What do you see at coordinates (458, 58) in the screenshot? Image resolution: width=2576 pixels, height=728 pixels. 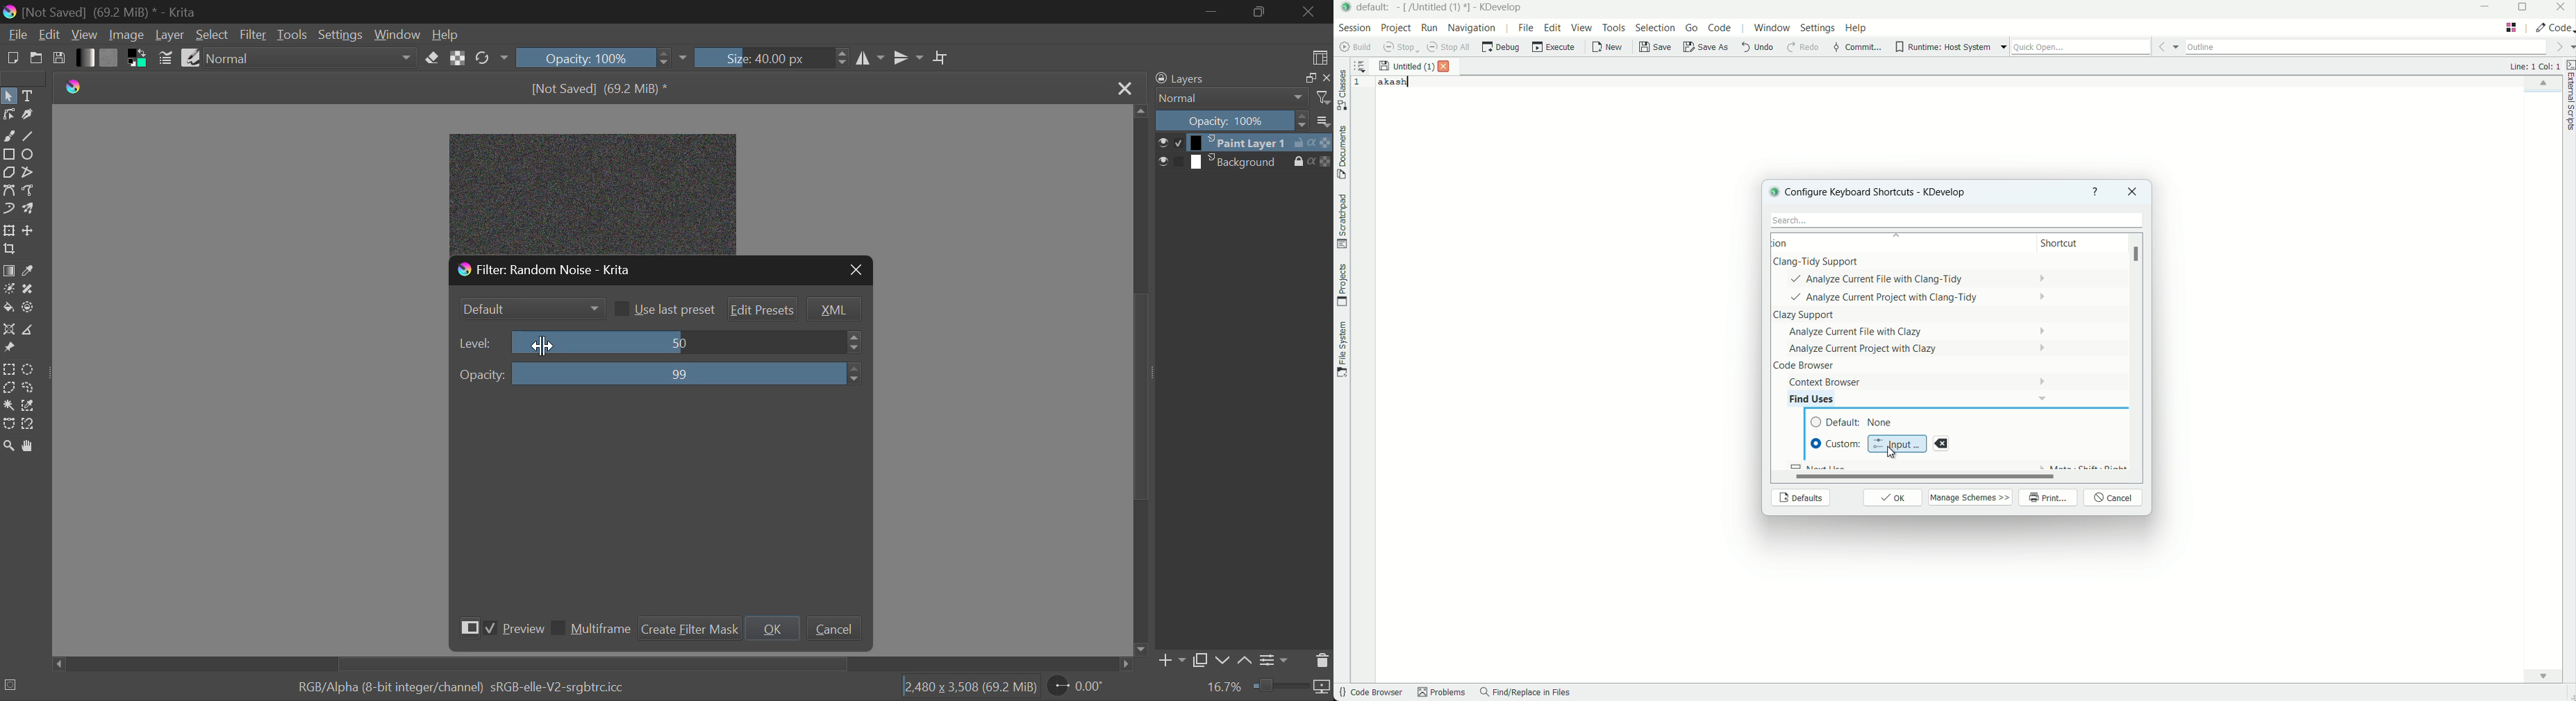 I see `Lock Alpha` at bounding box center [458, 58].